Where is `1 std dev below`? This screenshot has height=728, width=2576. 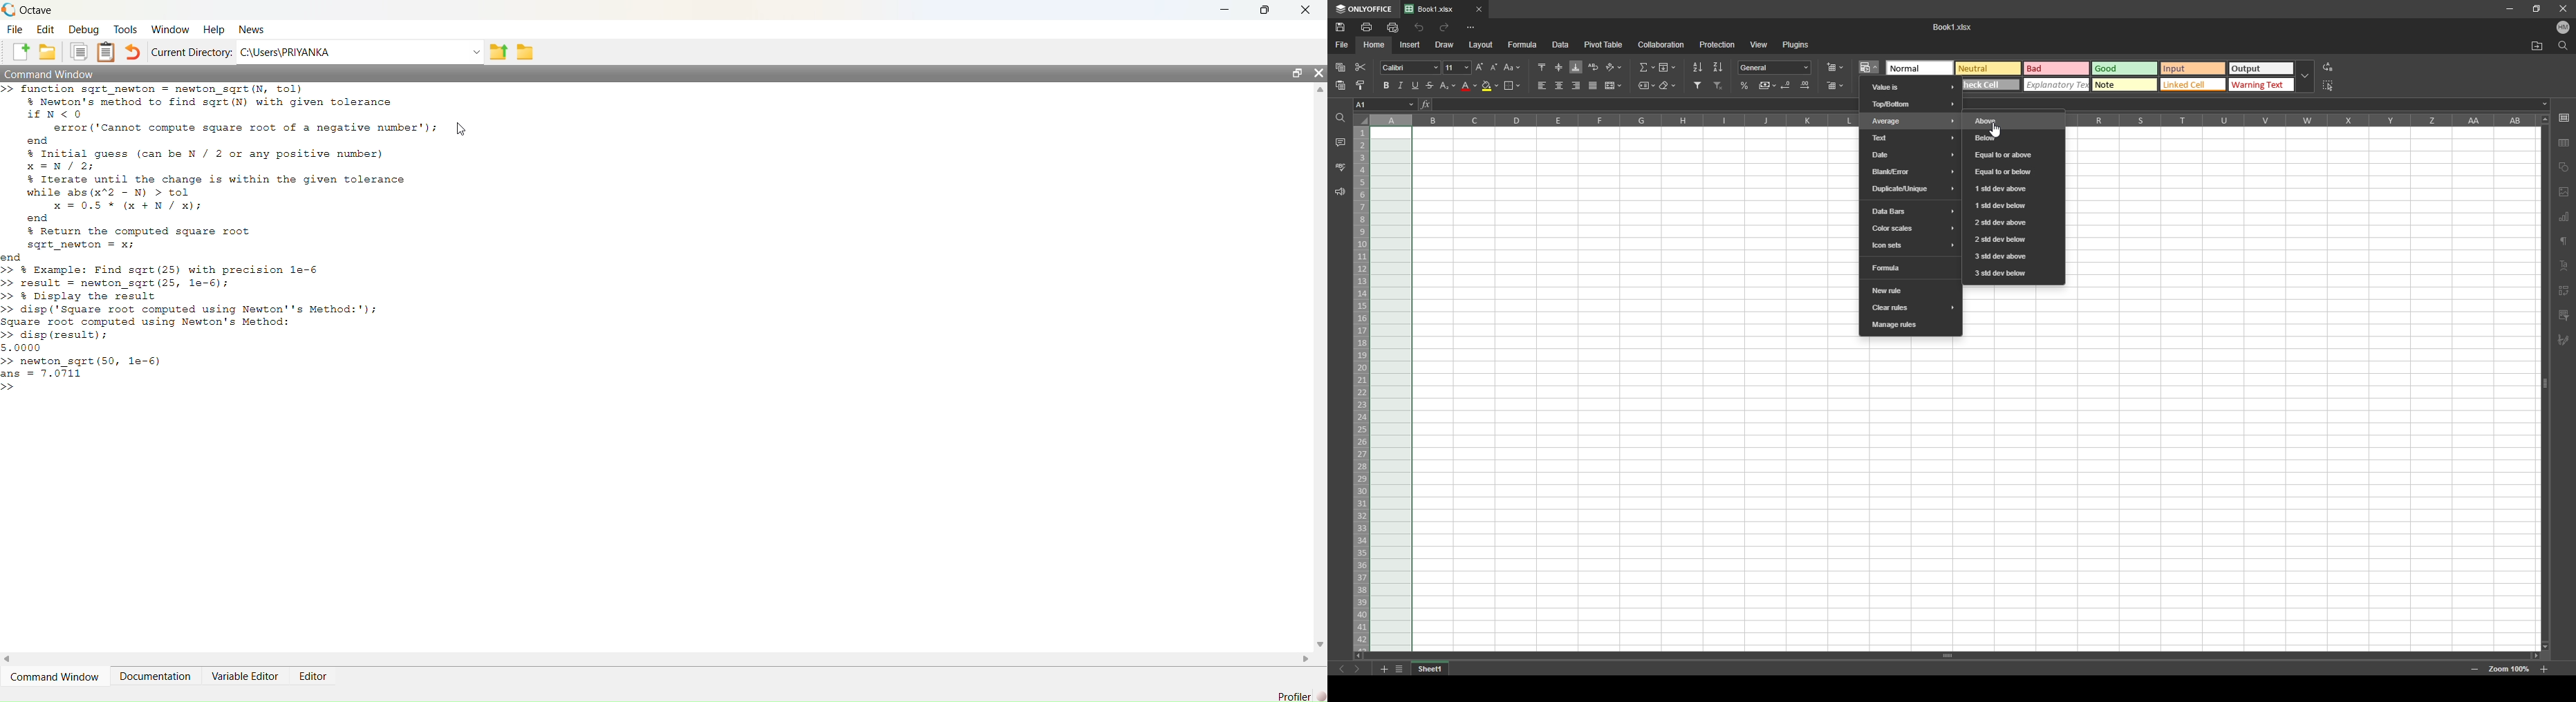 1 std dev below is located at coordinates (2014, 206).